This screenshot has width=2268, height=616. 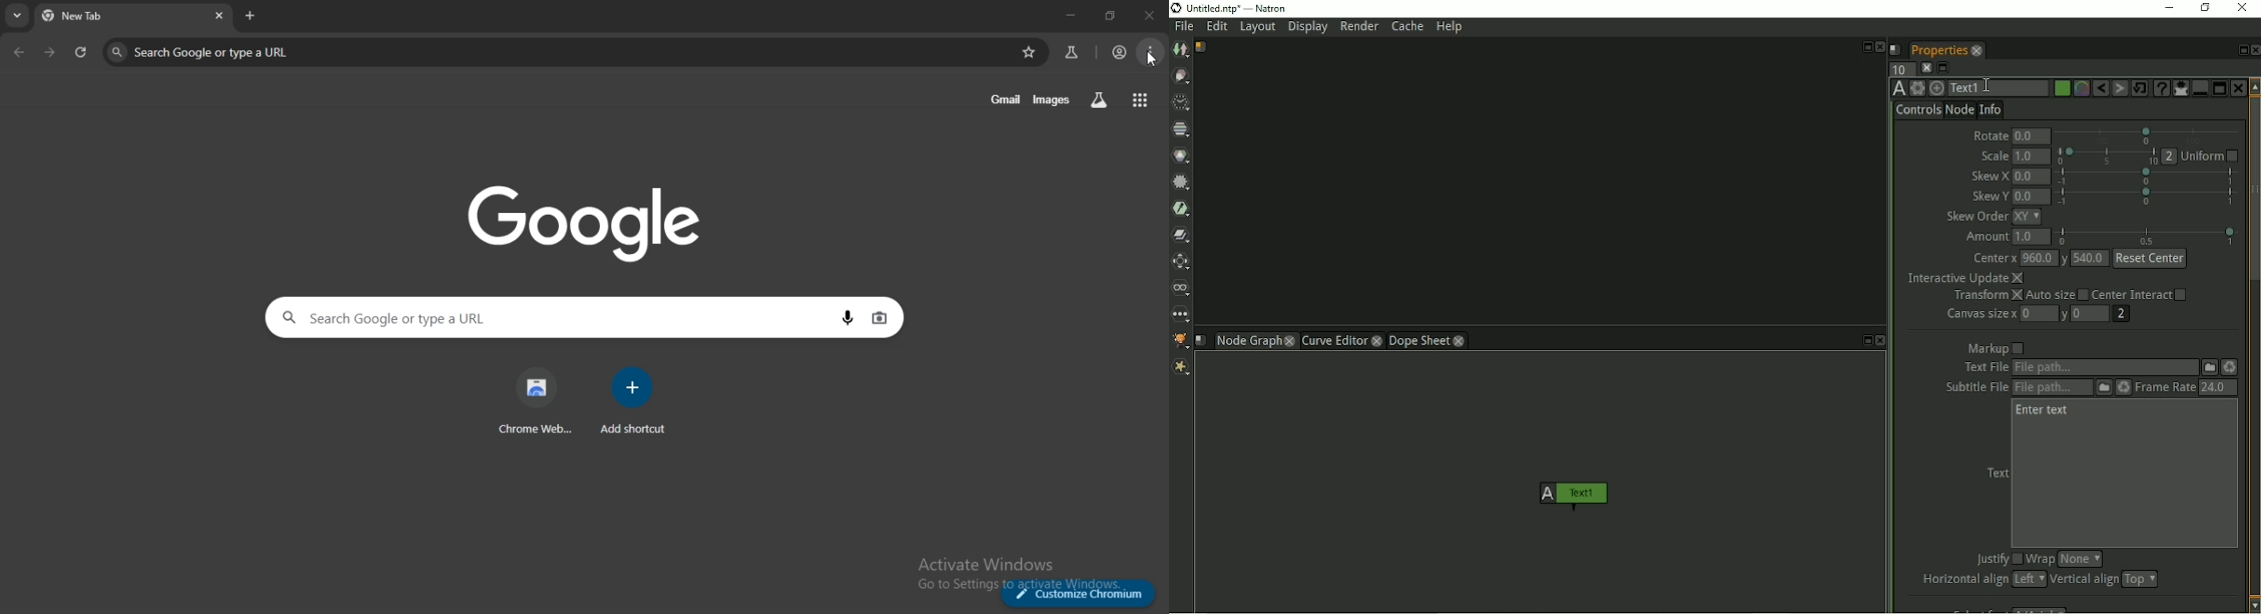 I want to click on 0, so click(x=2092, y=314).